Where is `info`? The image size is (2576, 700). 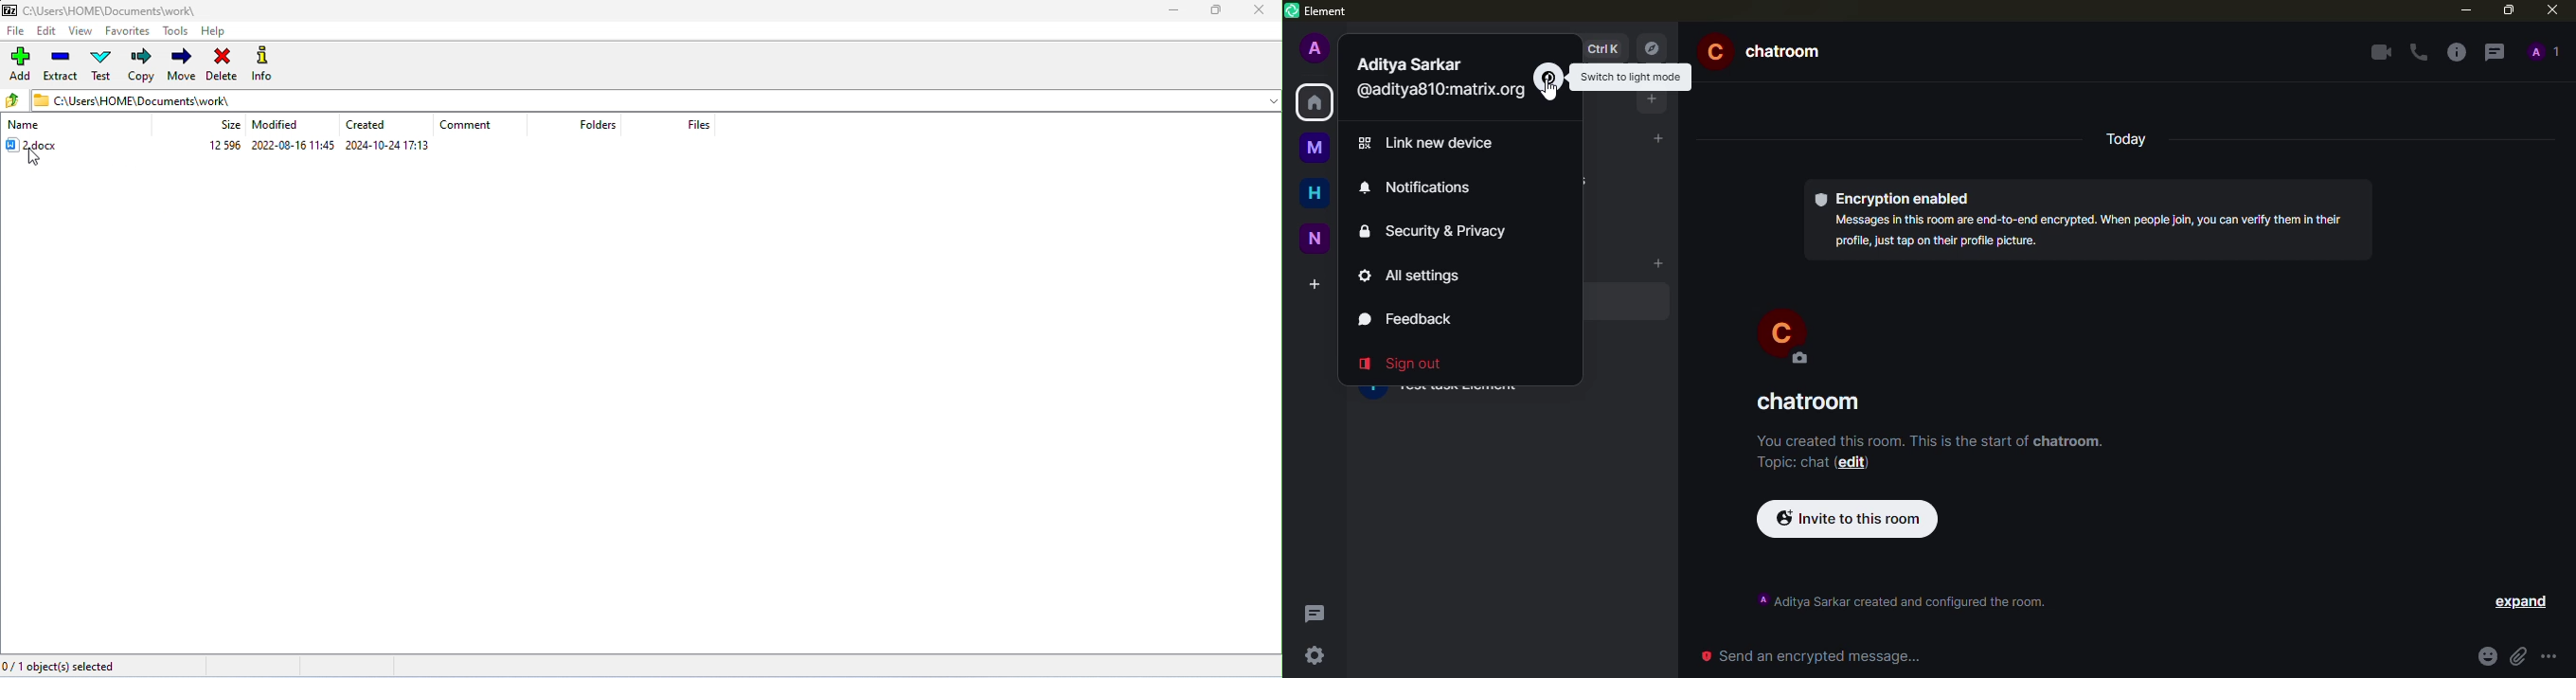 info is located at coordinates (2456, 51).